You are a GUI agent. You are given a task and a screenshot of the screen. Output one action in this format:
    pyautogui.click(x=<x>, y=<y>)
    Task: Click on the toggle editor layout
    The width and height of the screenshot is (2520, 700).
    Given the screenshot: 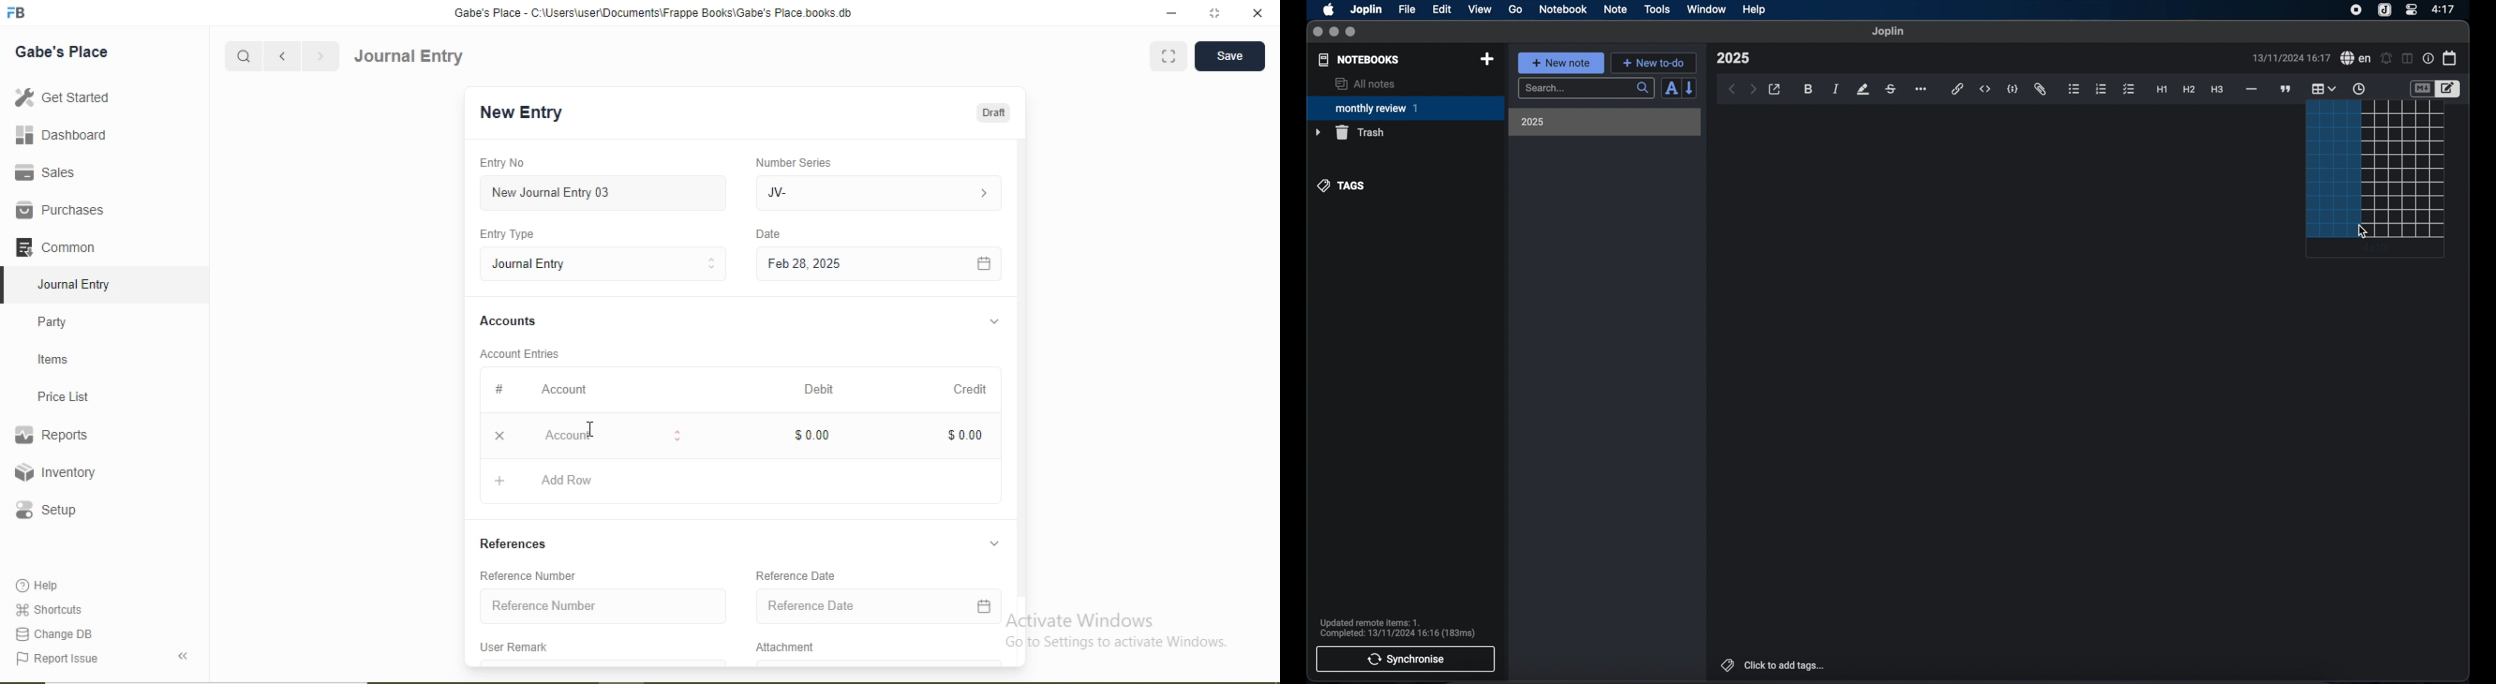 What is the action you would take?
    pyautogui.click(x=2408, y=58)
    